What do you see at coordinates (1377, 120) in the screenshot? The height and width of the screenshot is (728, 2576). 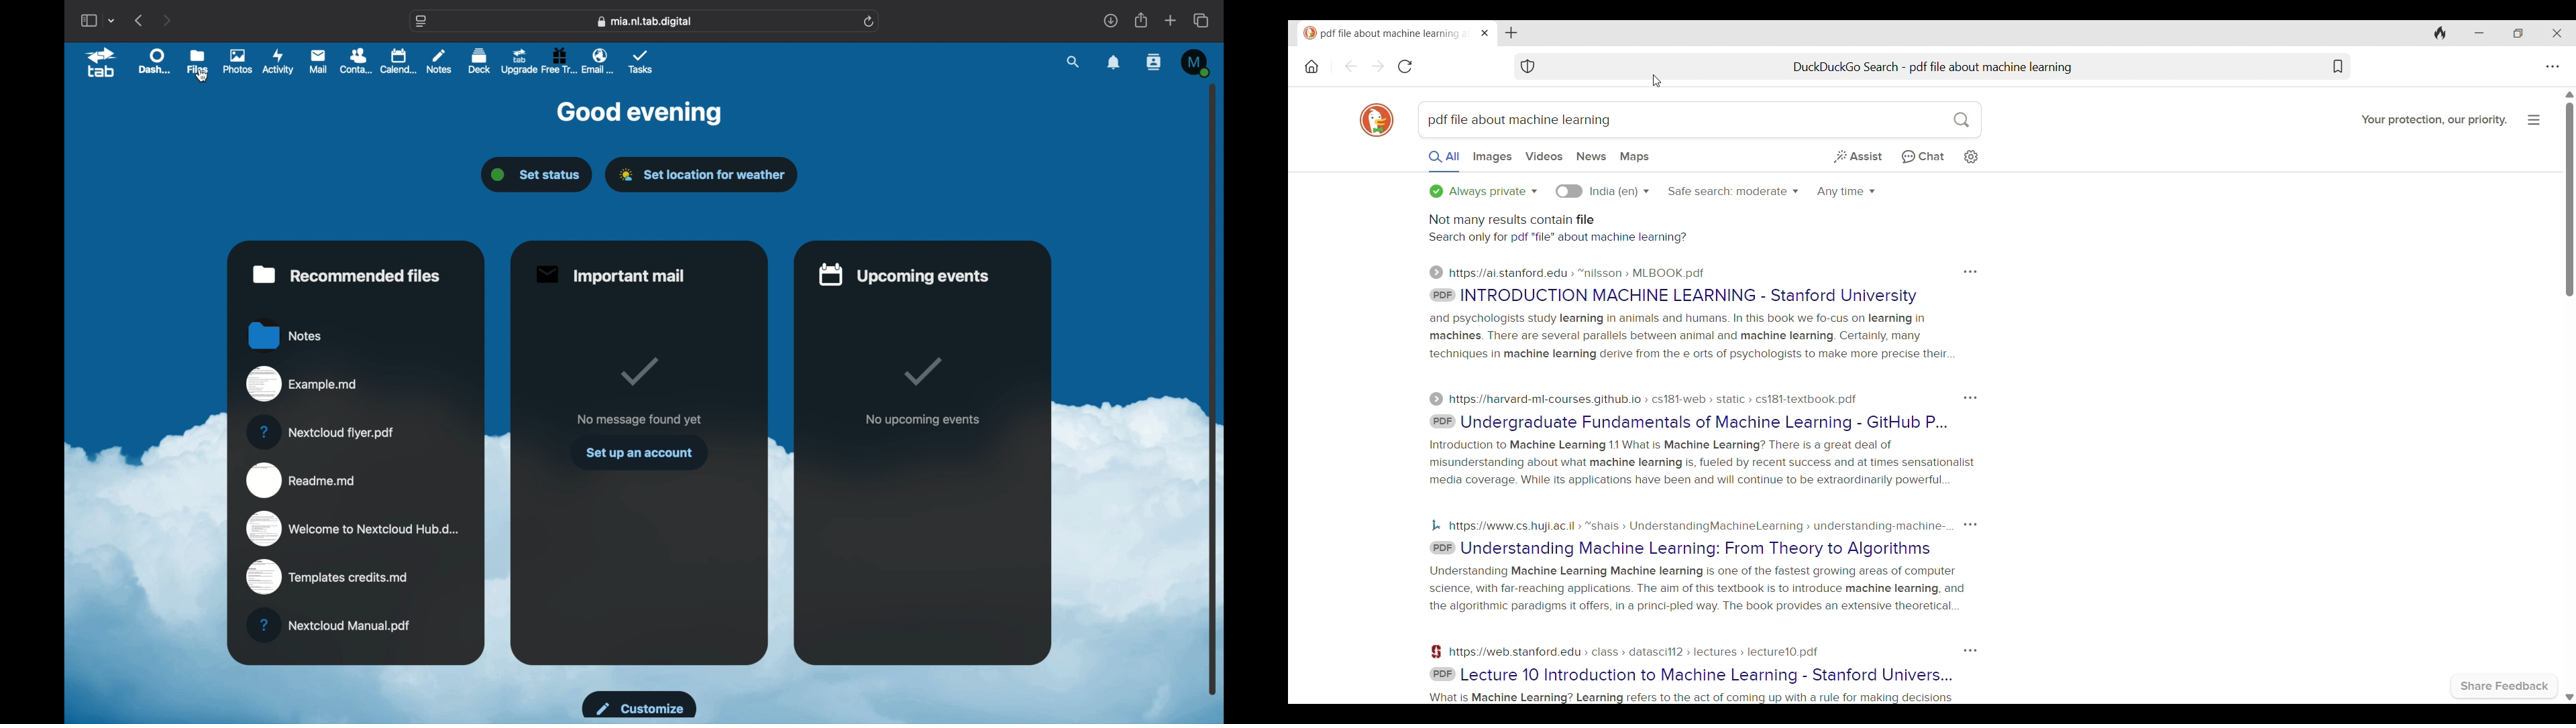 I see `Browser logo` at bounding box center [1377, 120].